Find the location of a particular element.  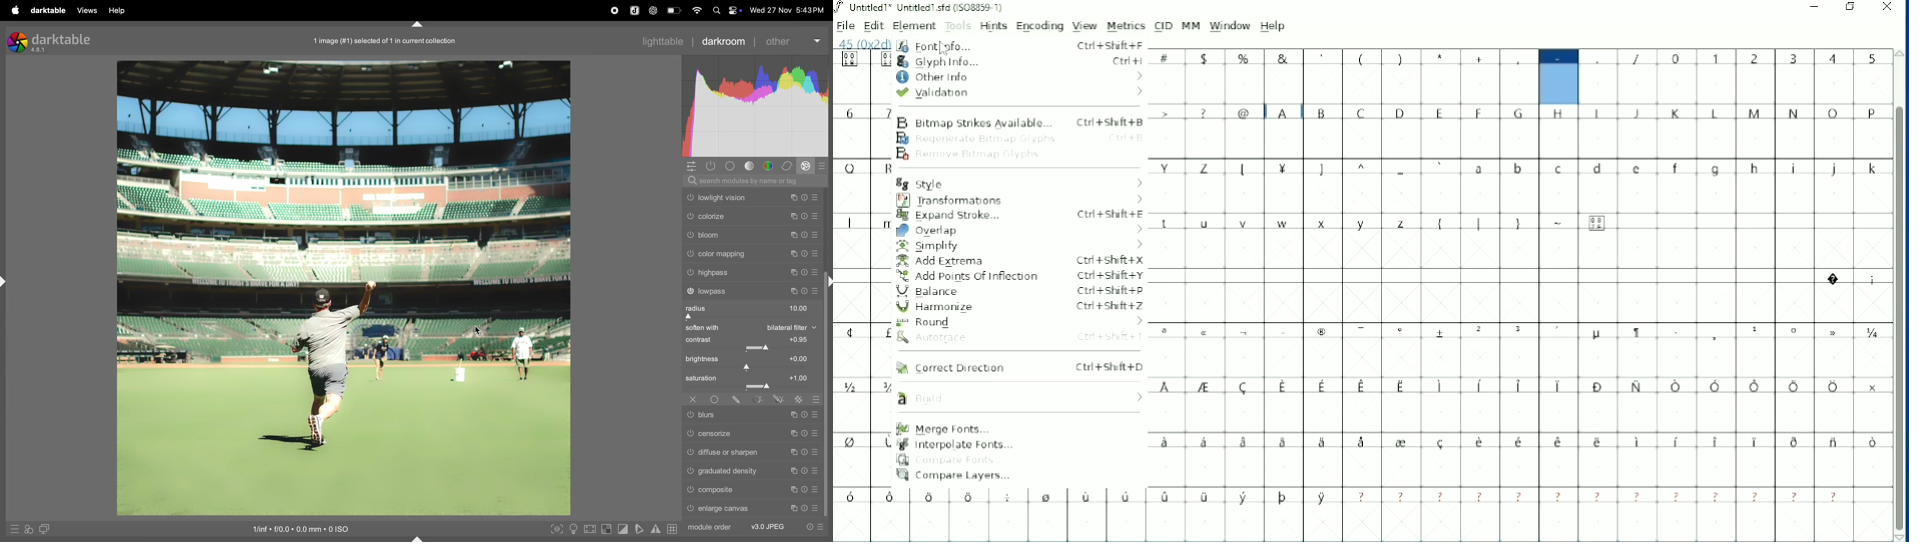

Balance is located at coordinates (1020, 292).